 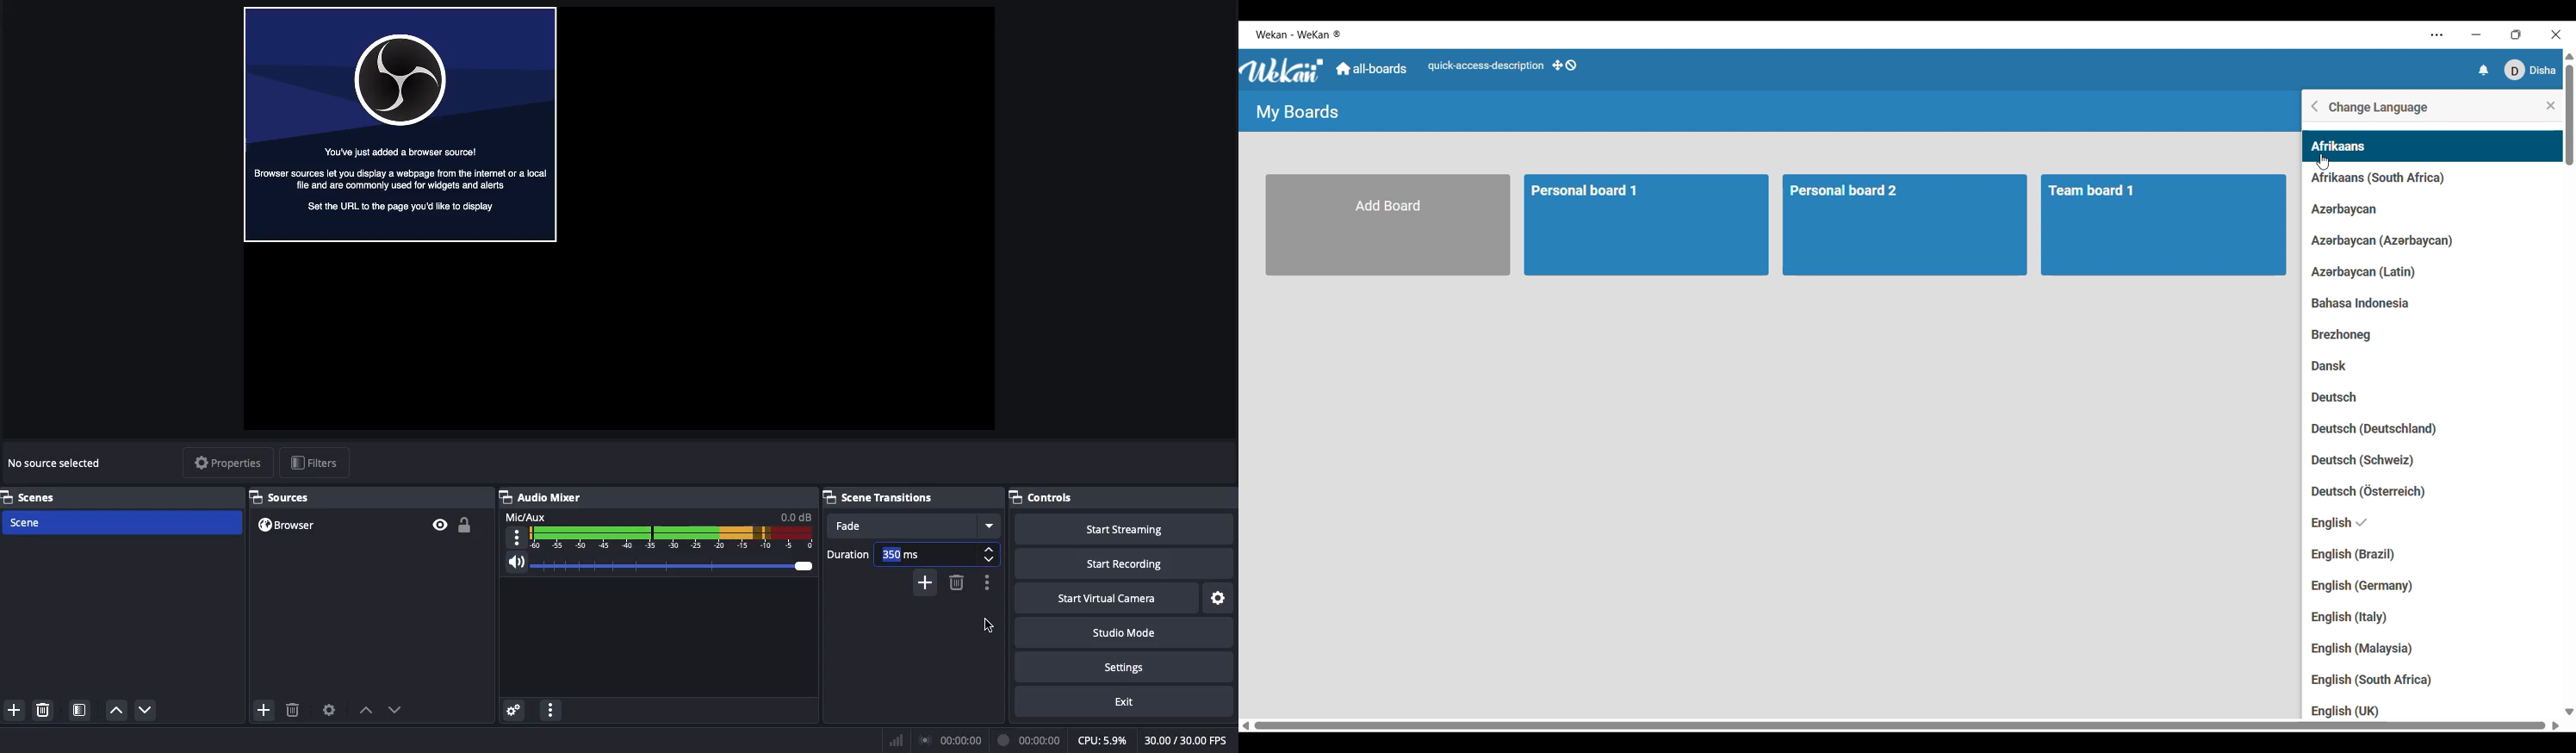 What do you see at coordinates (1245, 726) in the screenshot?
I see `Quick slide to left` at bounding box center [1245, 726].